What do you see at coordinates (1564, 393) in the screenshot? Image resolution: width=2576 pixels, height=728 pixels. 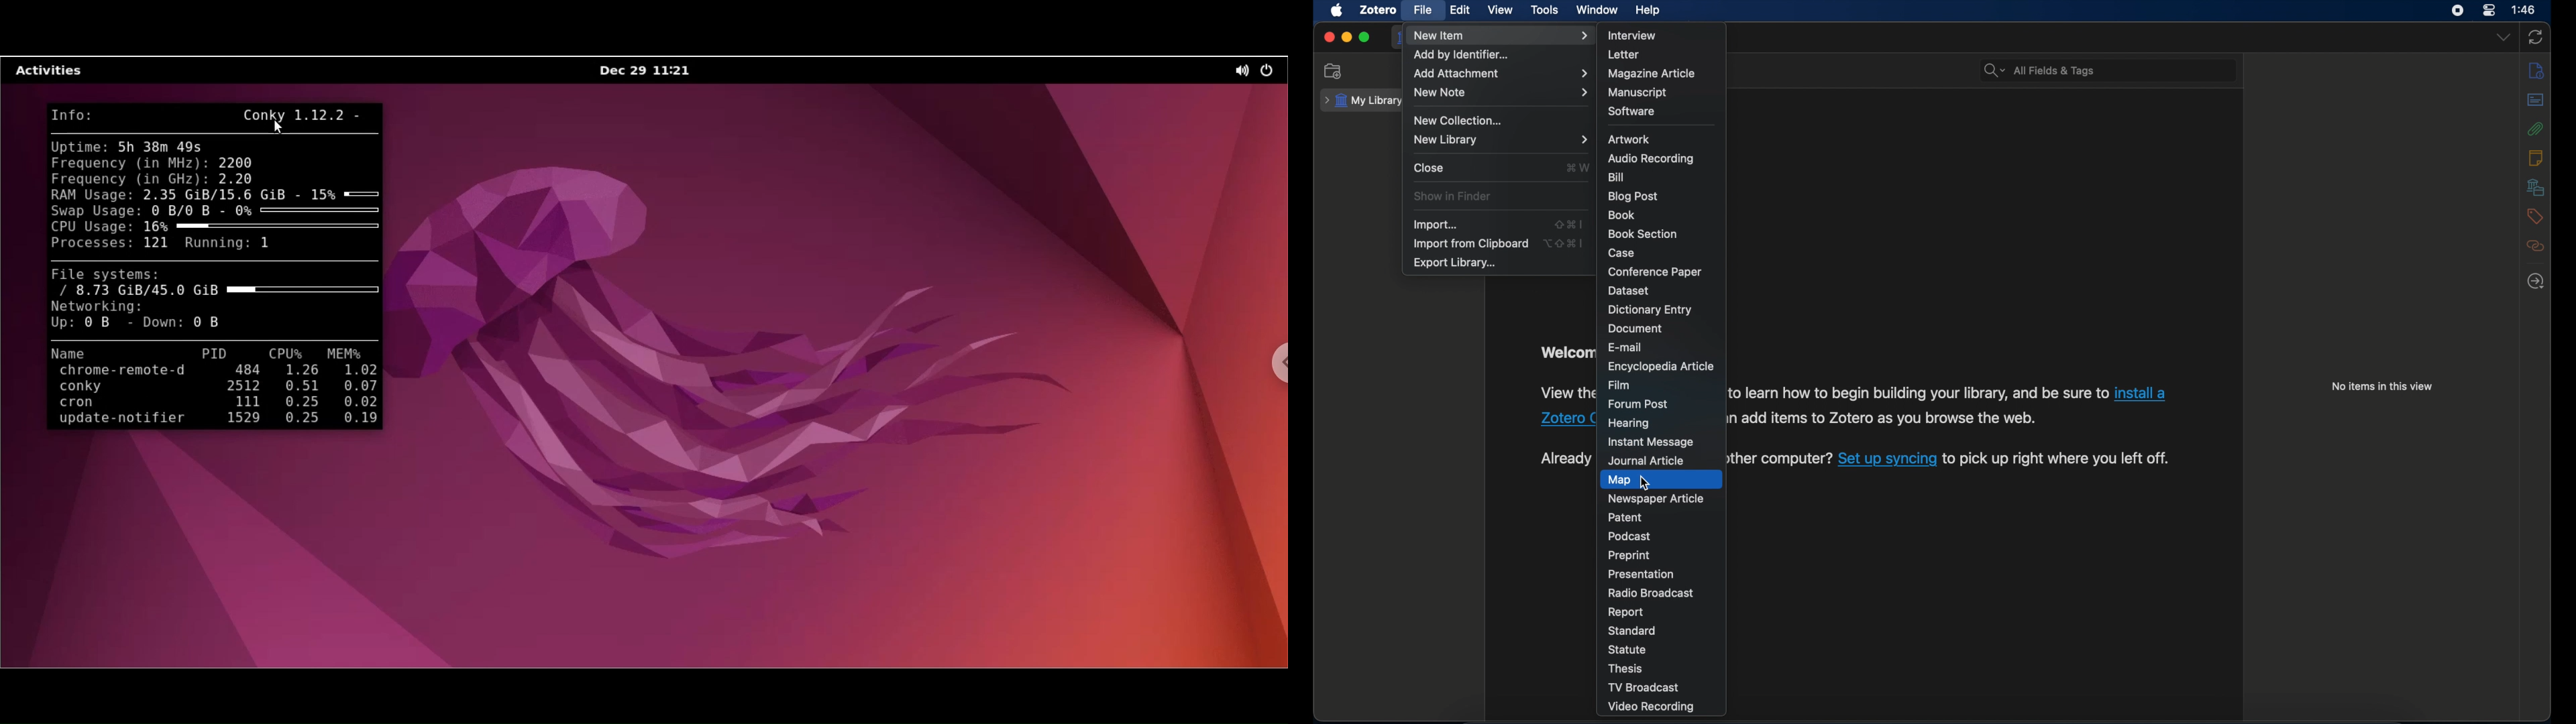 I see `View the` at bounding box center [1564, 393].